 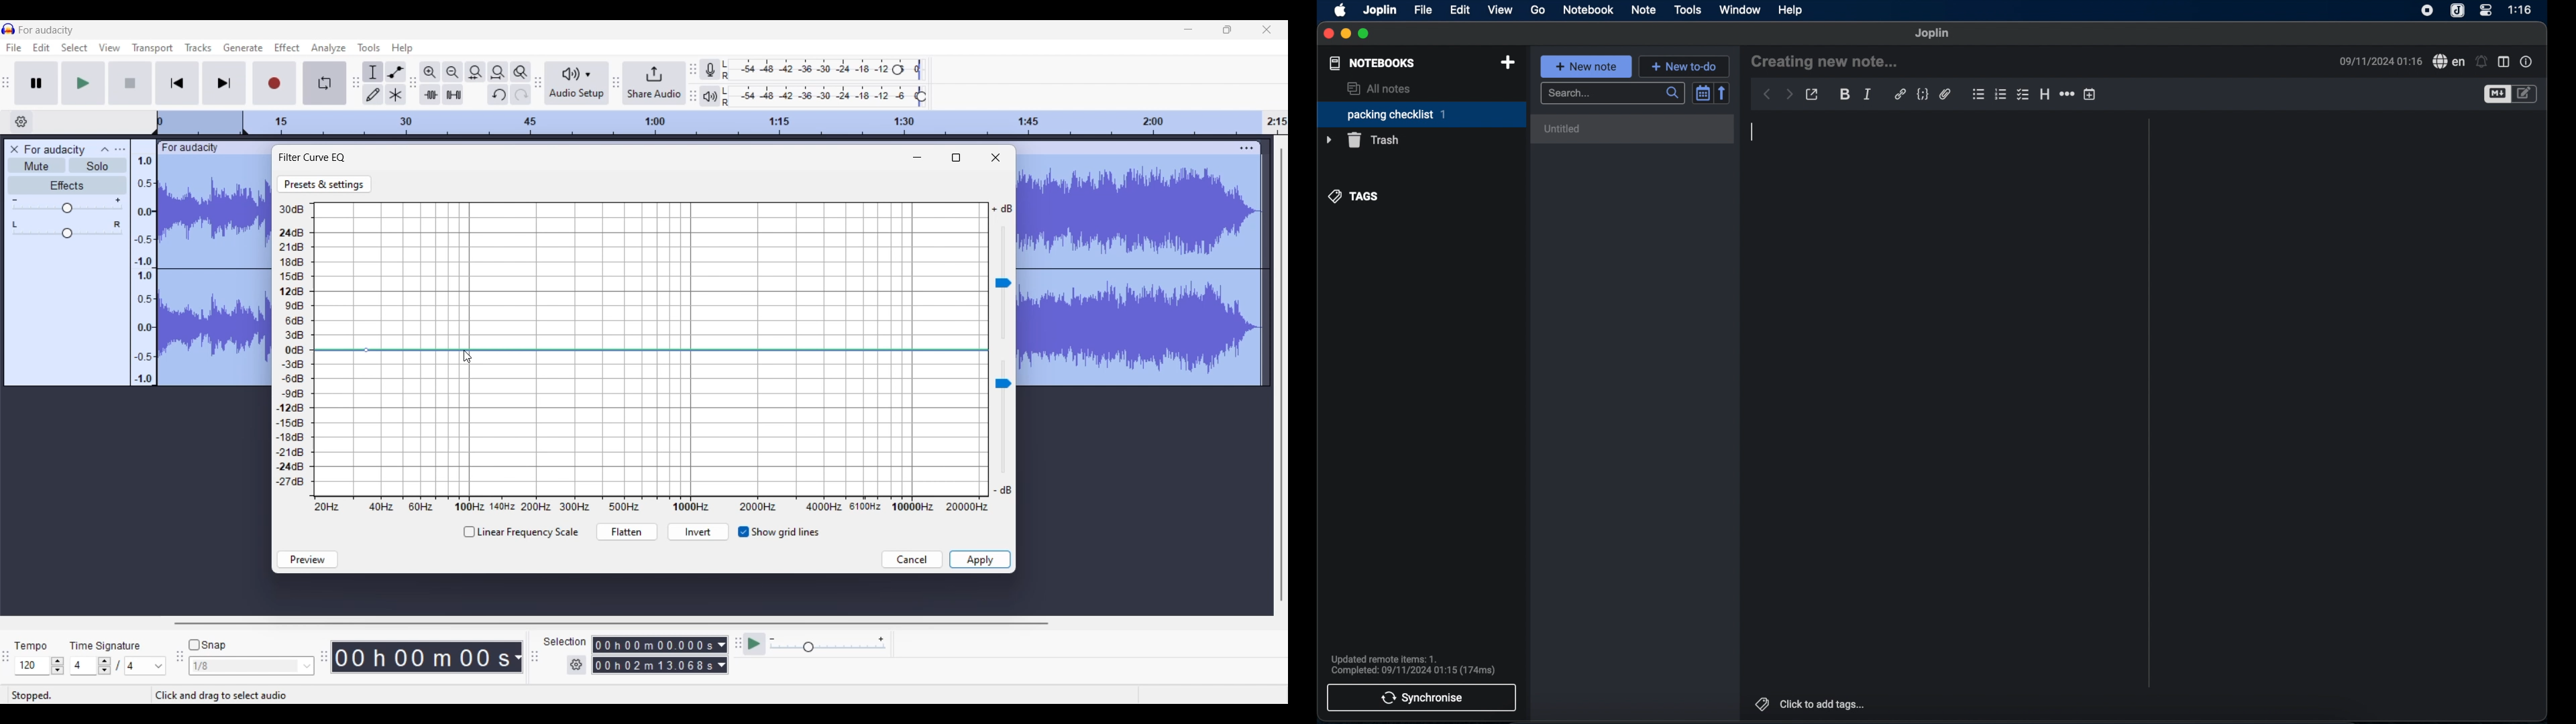 What do you see at coordinates (85, 666) in the screenshot?
I see `Type in time signature` at bounding box center [85, 666].